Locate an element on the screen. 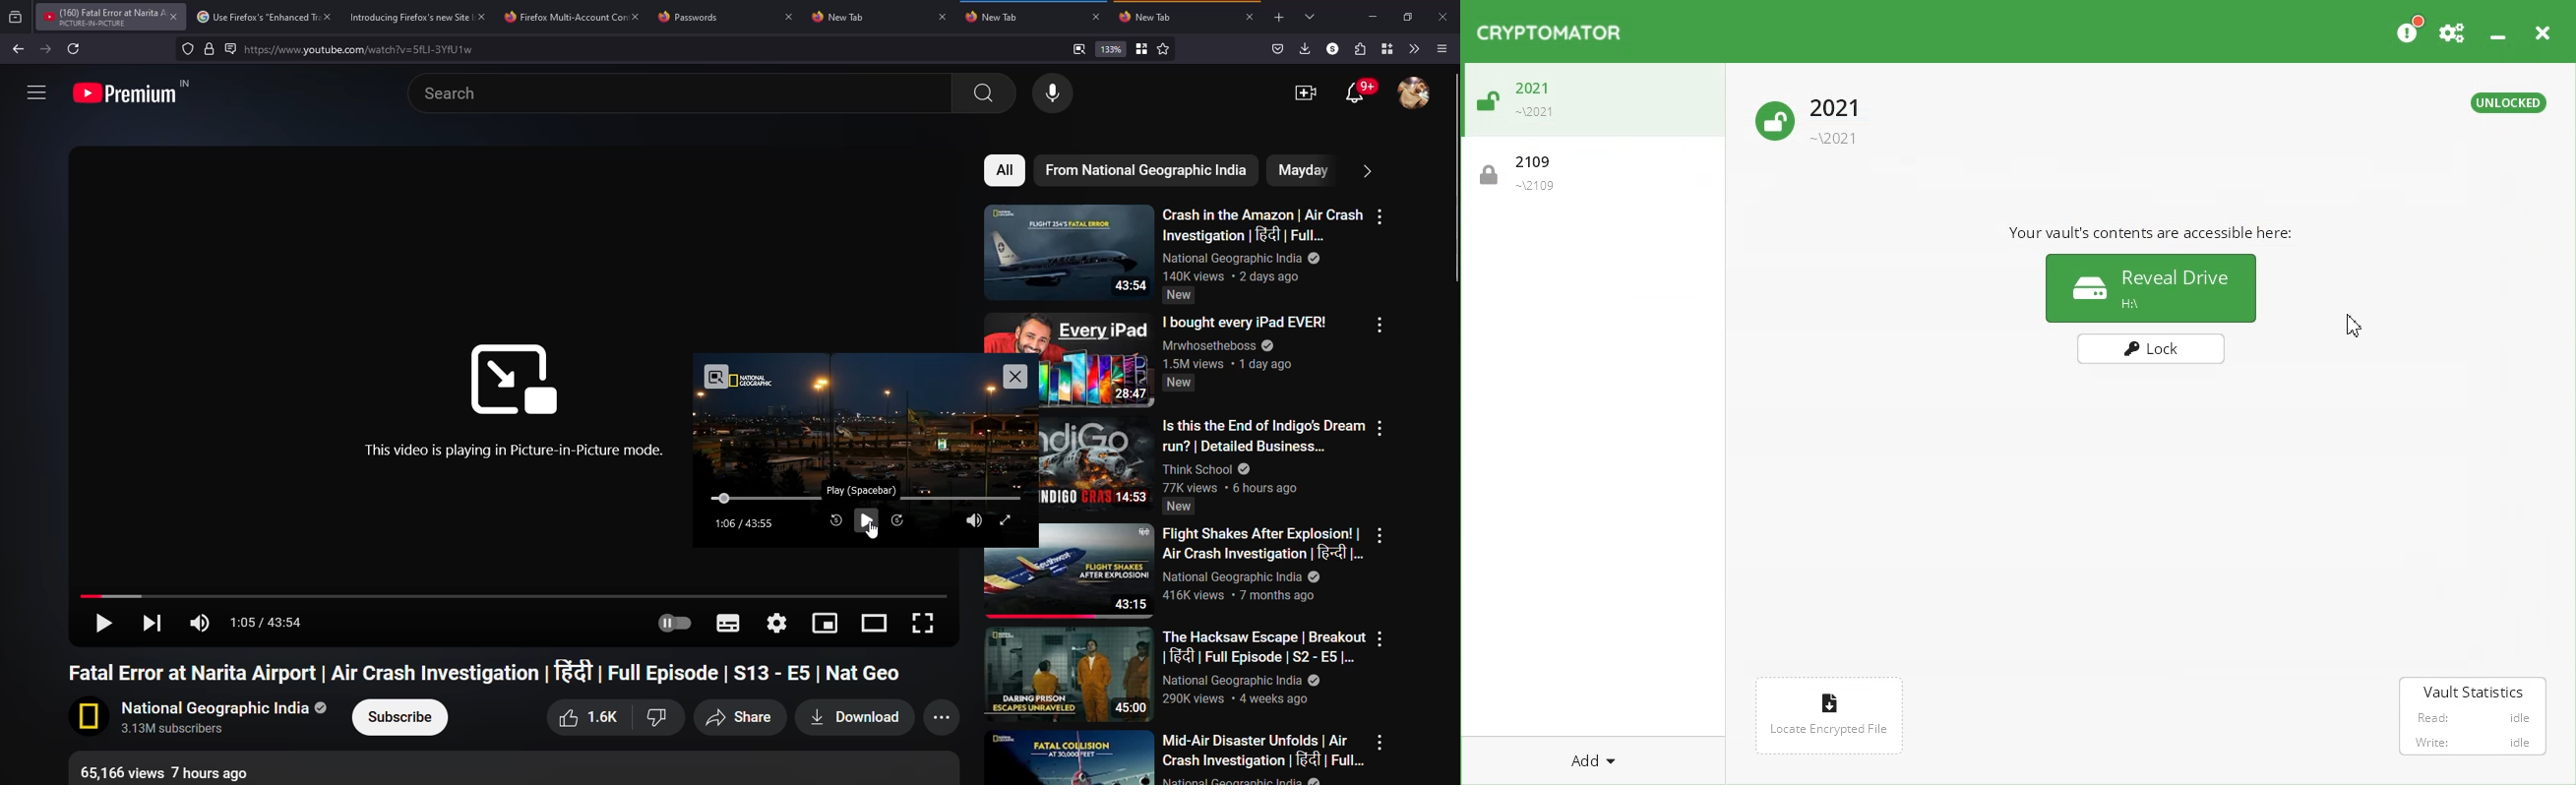  extensions is located at coordinates (1358, 49).